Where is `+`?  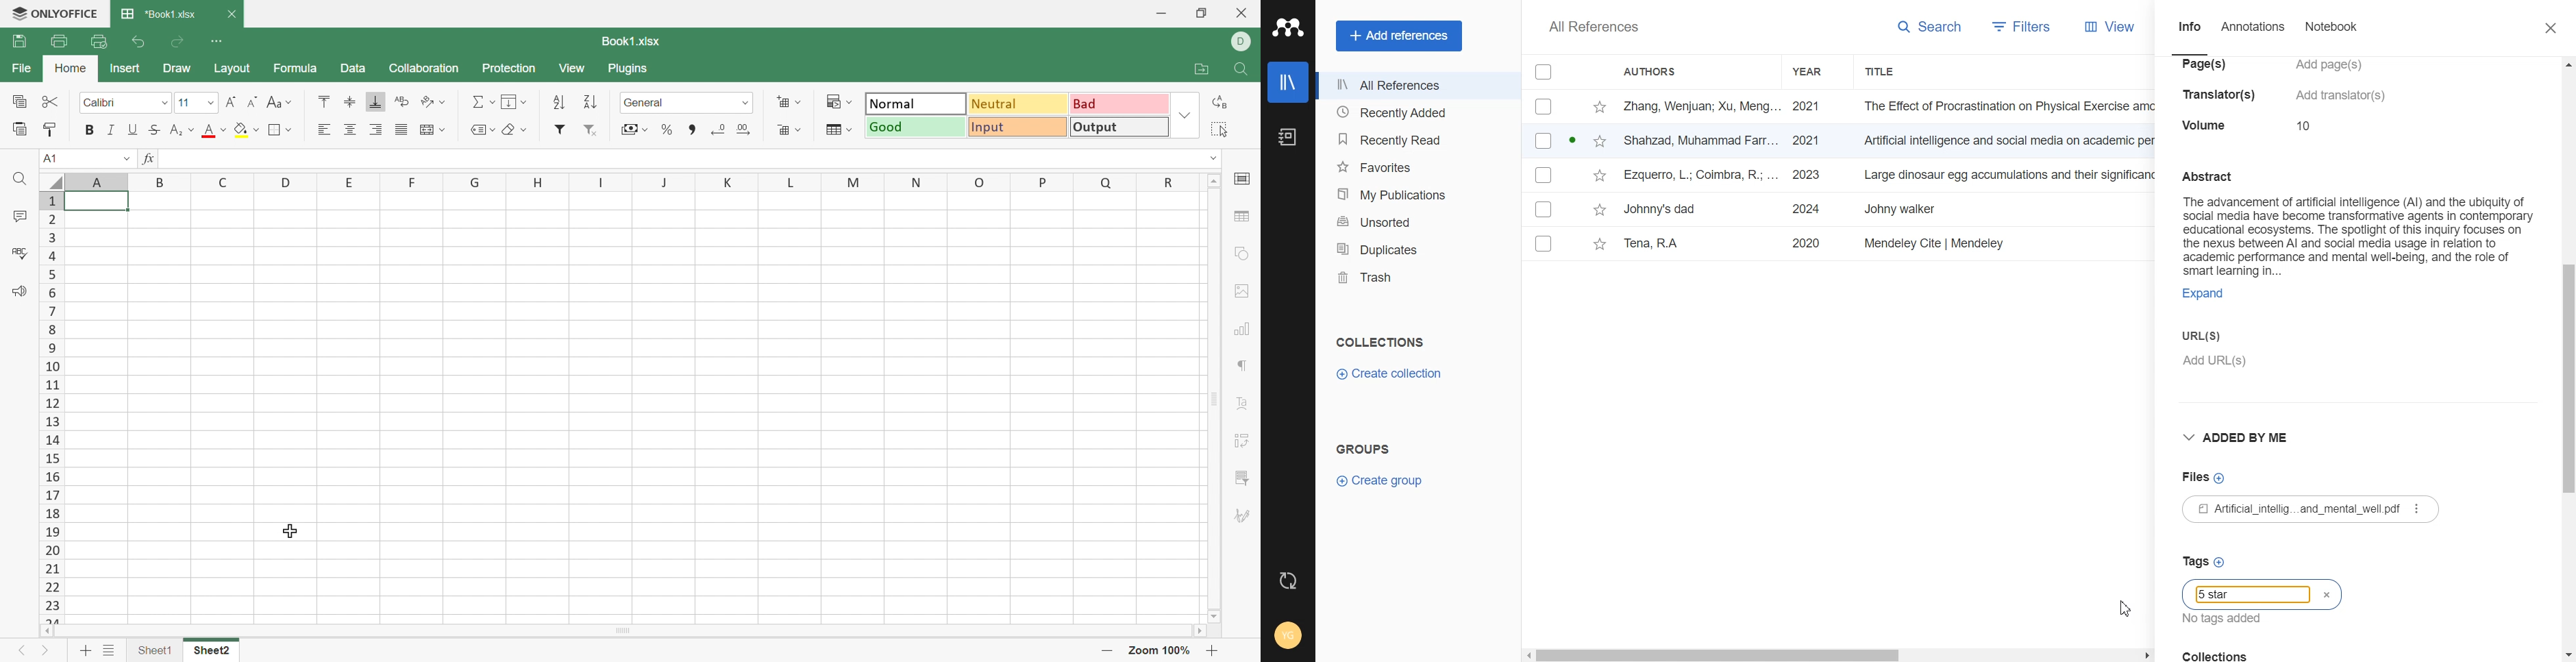 + is located at coordinates (1211, 651).